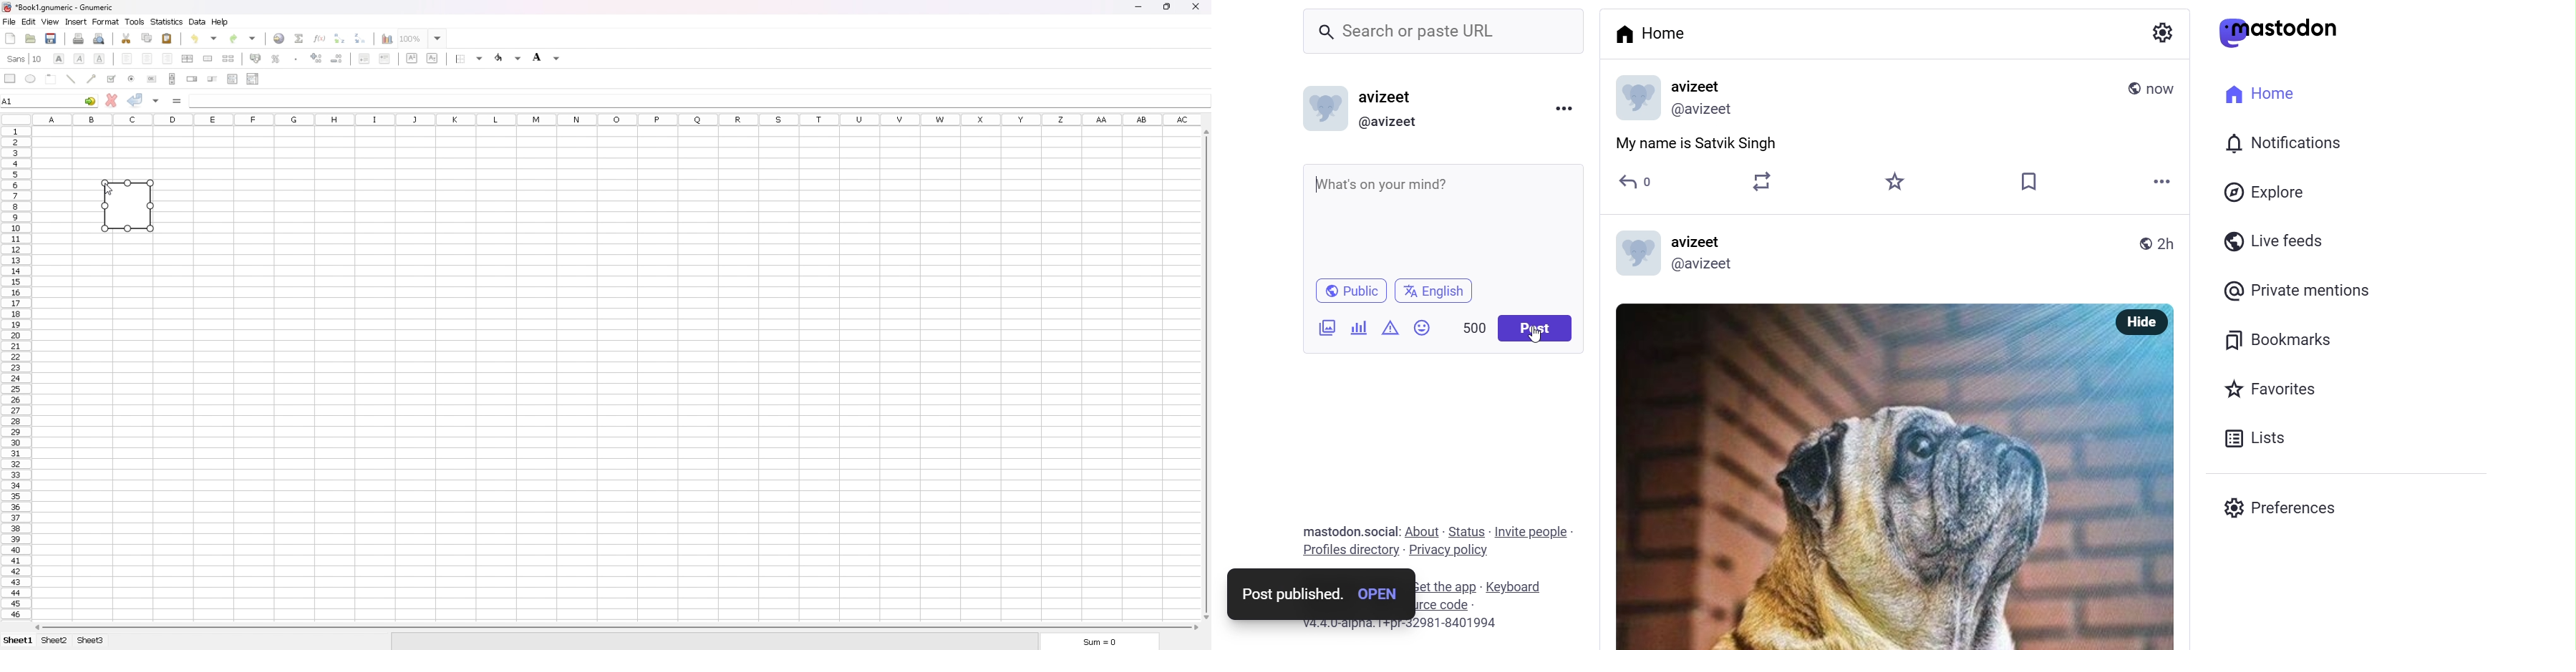 This screenshot has width=2576, height=672. I want to click on Post , so click(1541, 329).